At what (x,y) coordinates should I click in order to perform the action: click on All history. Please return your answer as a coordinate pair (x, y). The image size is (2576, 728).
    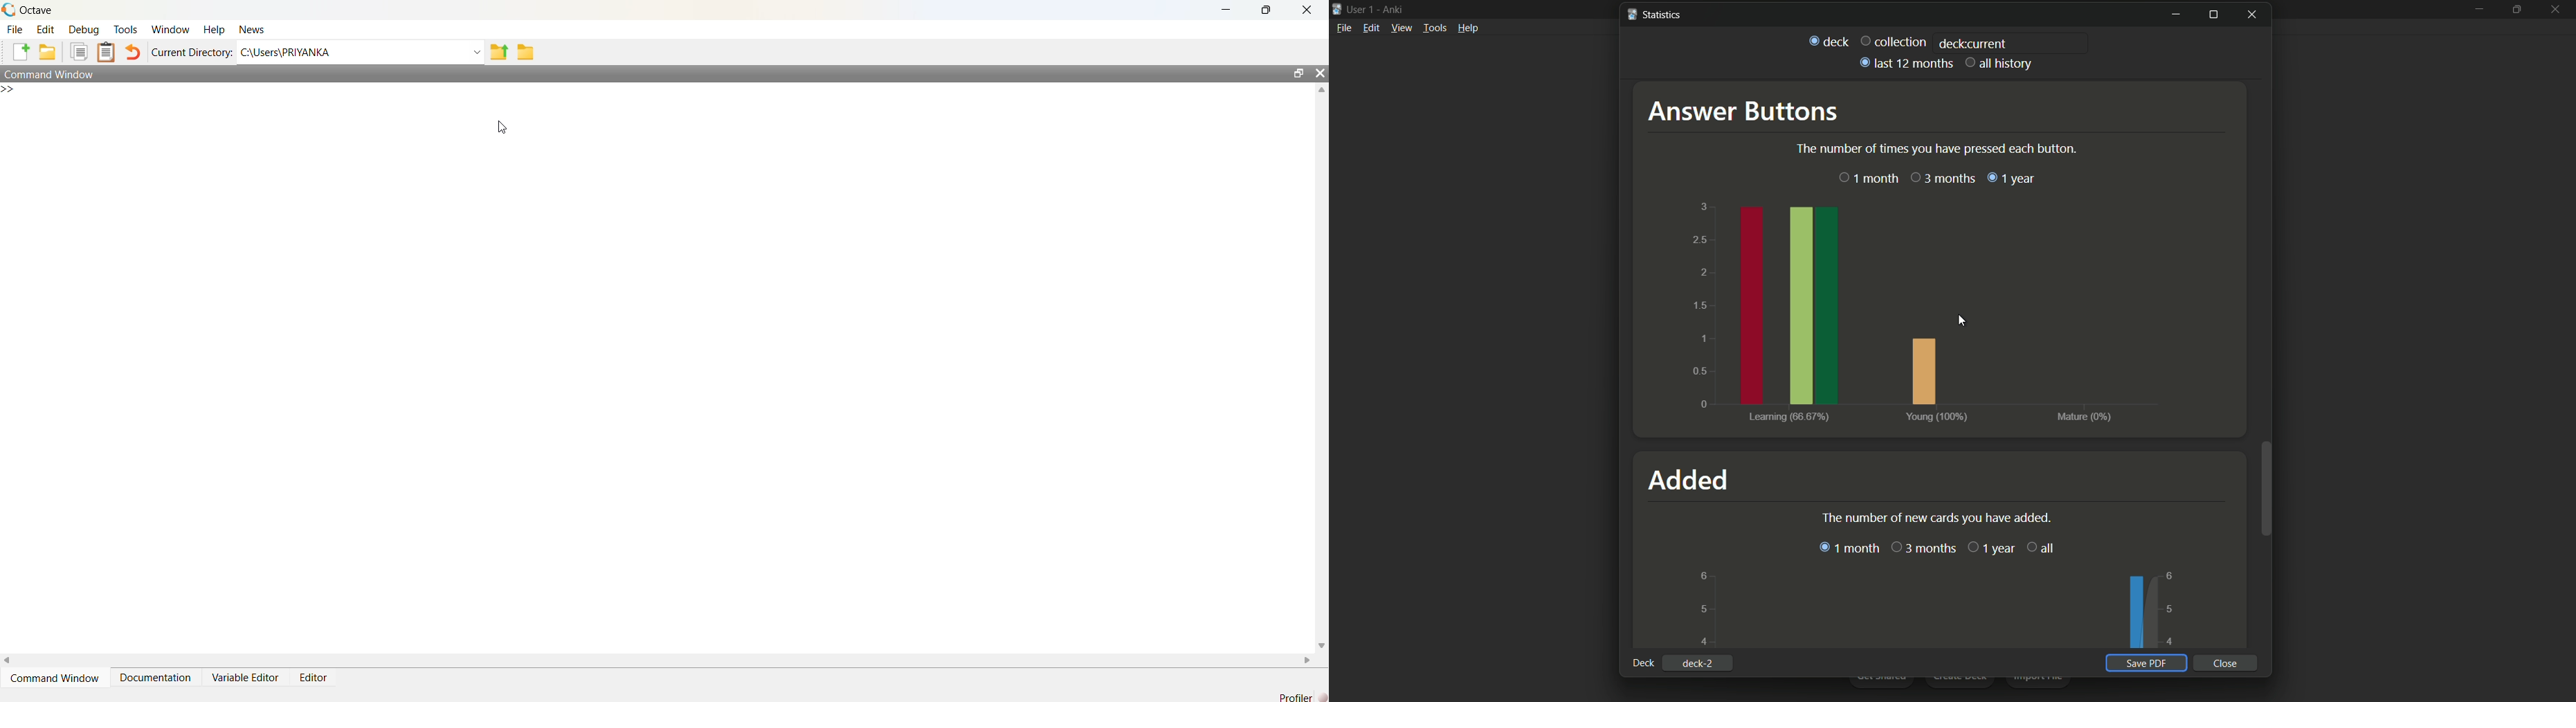
    Looking at the image, I should click on (2000, 64).